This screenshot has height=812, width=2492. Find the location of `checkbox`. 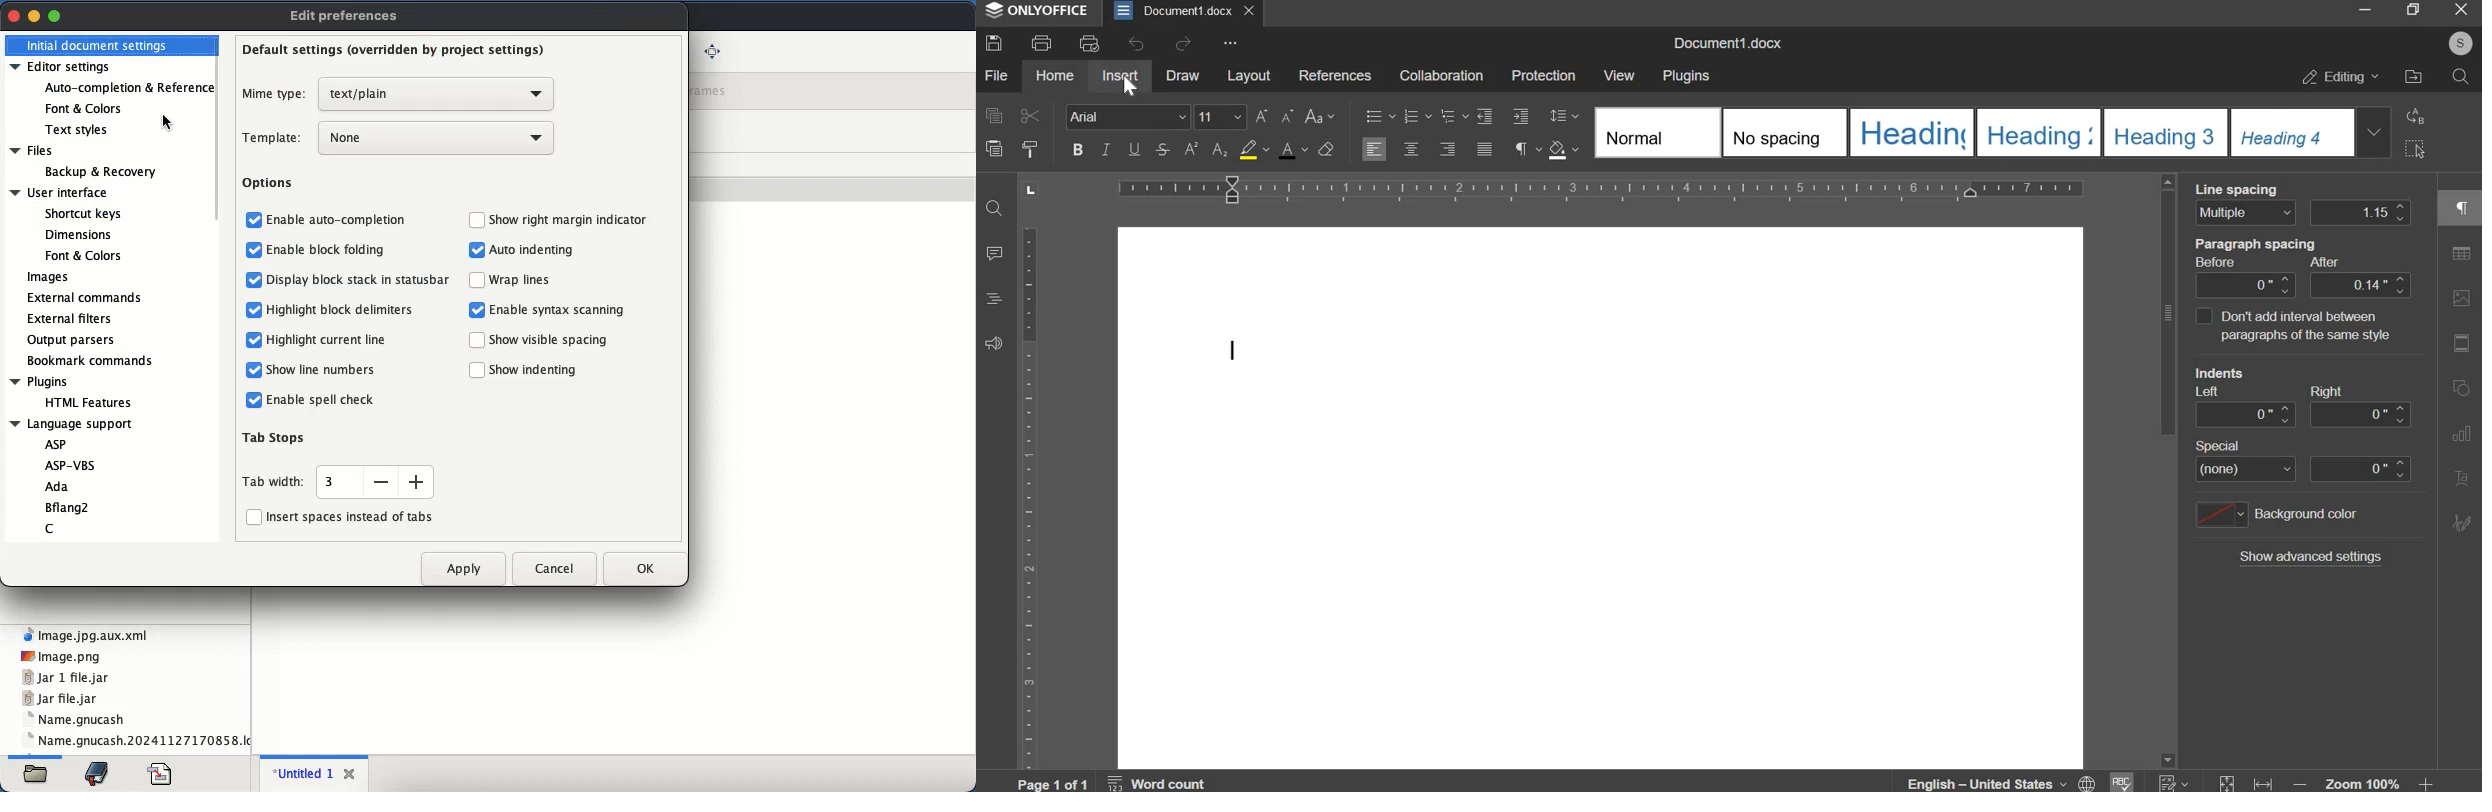

checkbox is located at coordinates (253, 219).